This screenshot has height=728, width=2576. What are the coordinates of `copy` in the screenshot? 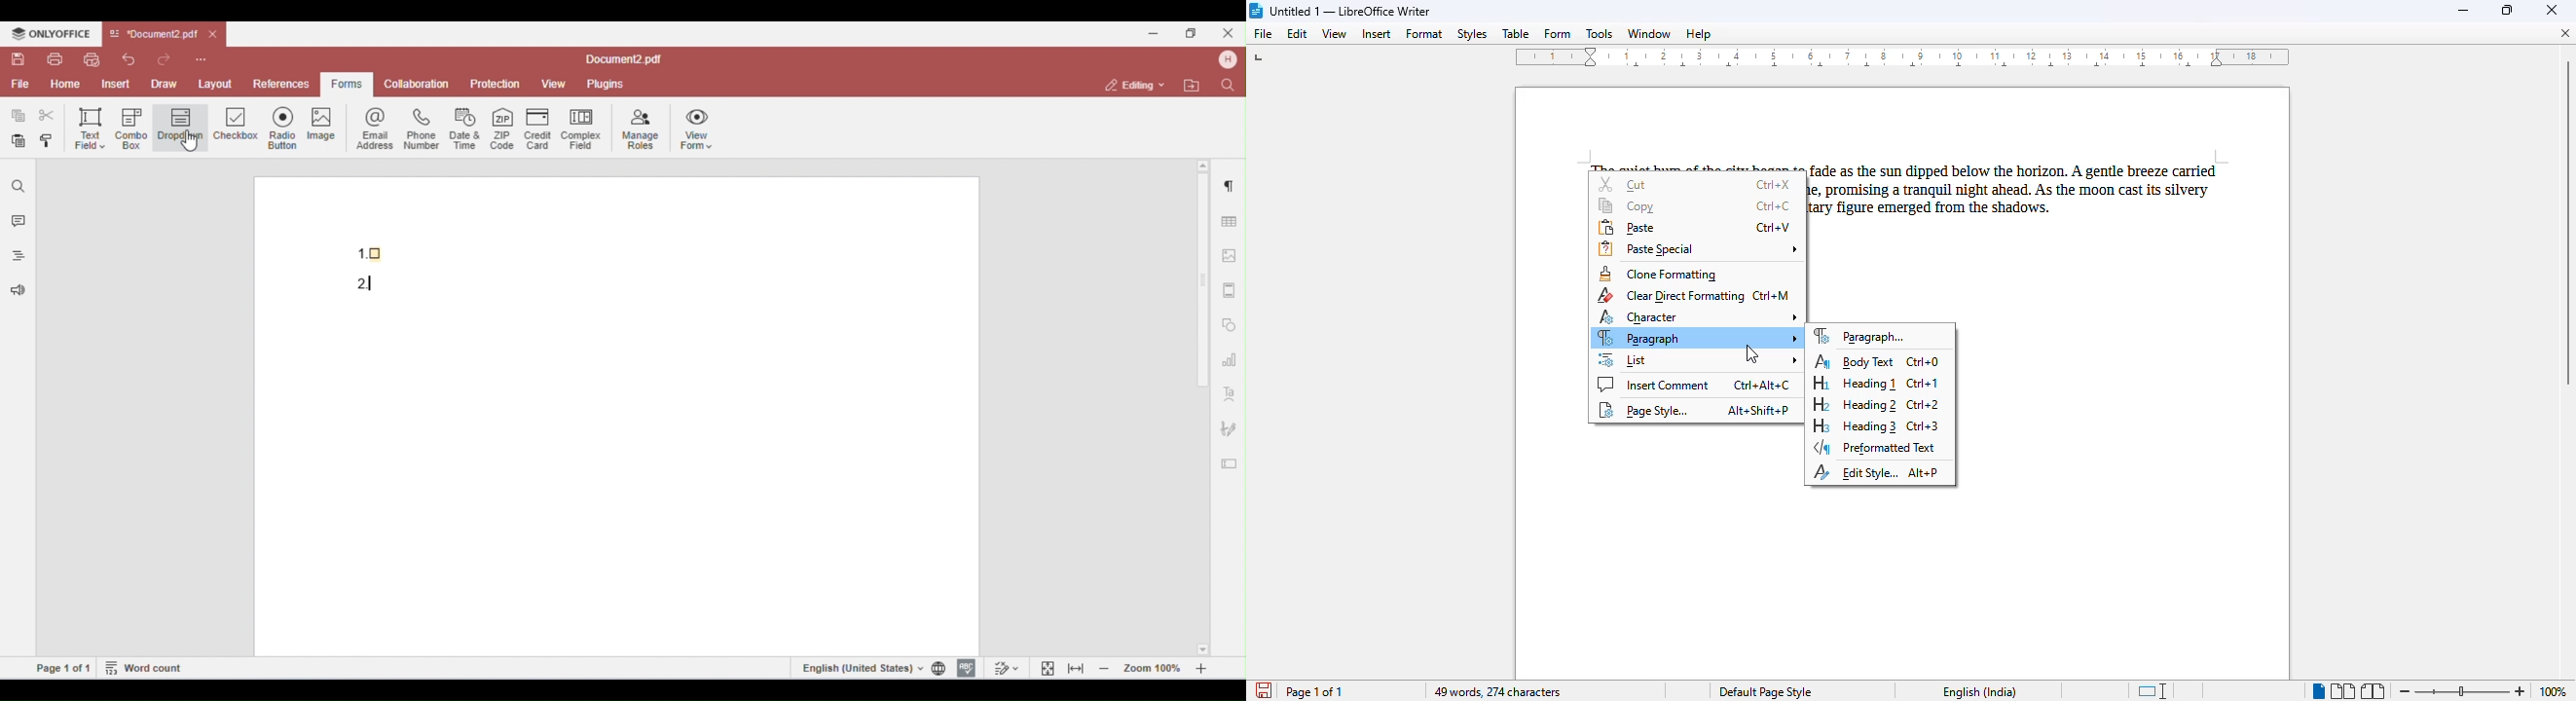 It's located at (1695, 205).